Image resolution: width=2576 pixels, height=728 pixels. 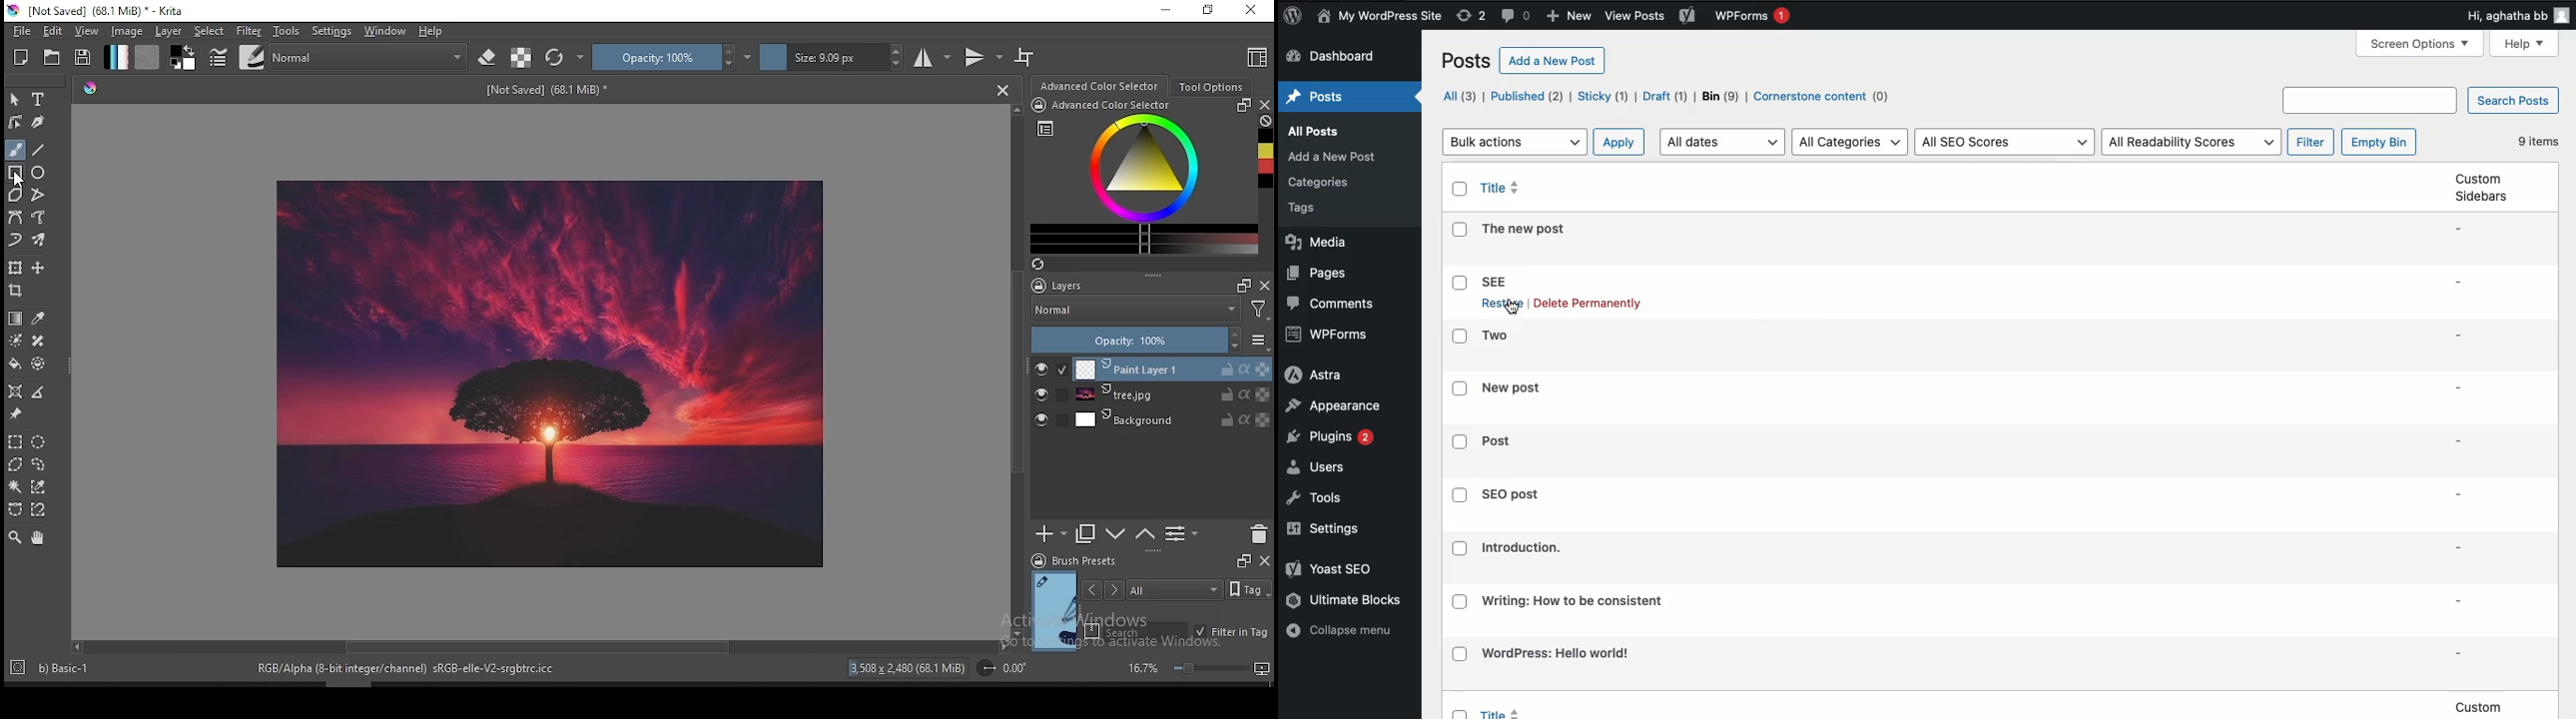 I want to click on Posts, so click(x=1316, y=97).